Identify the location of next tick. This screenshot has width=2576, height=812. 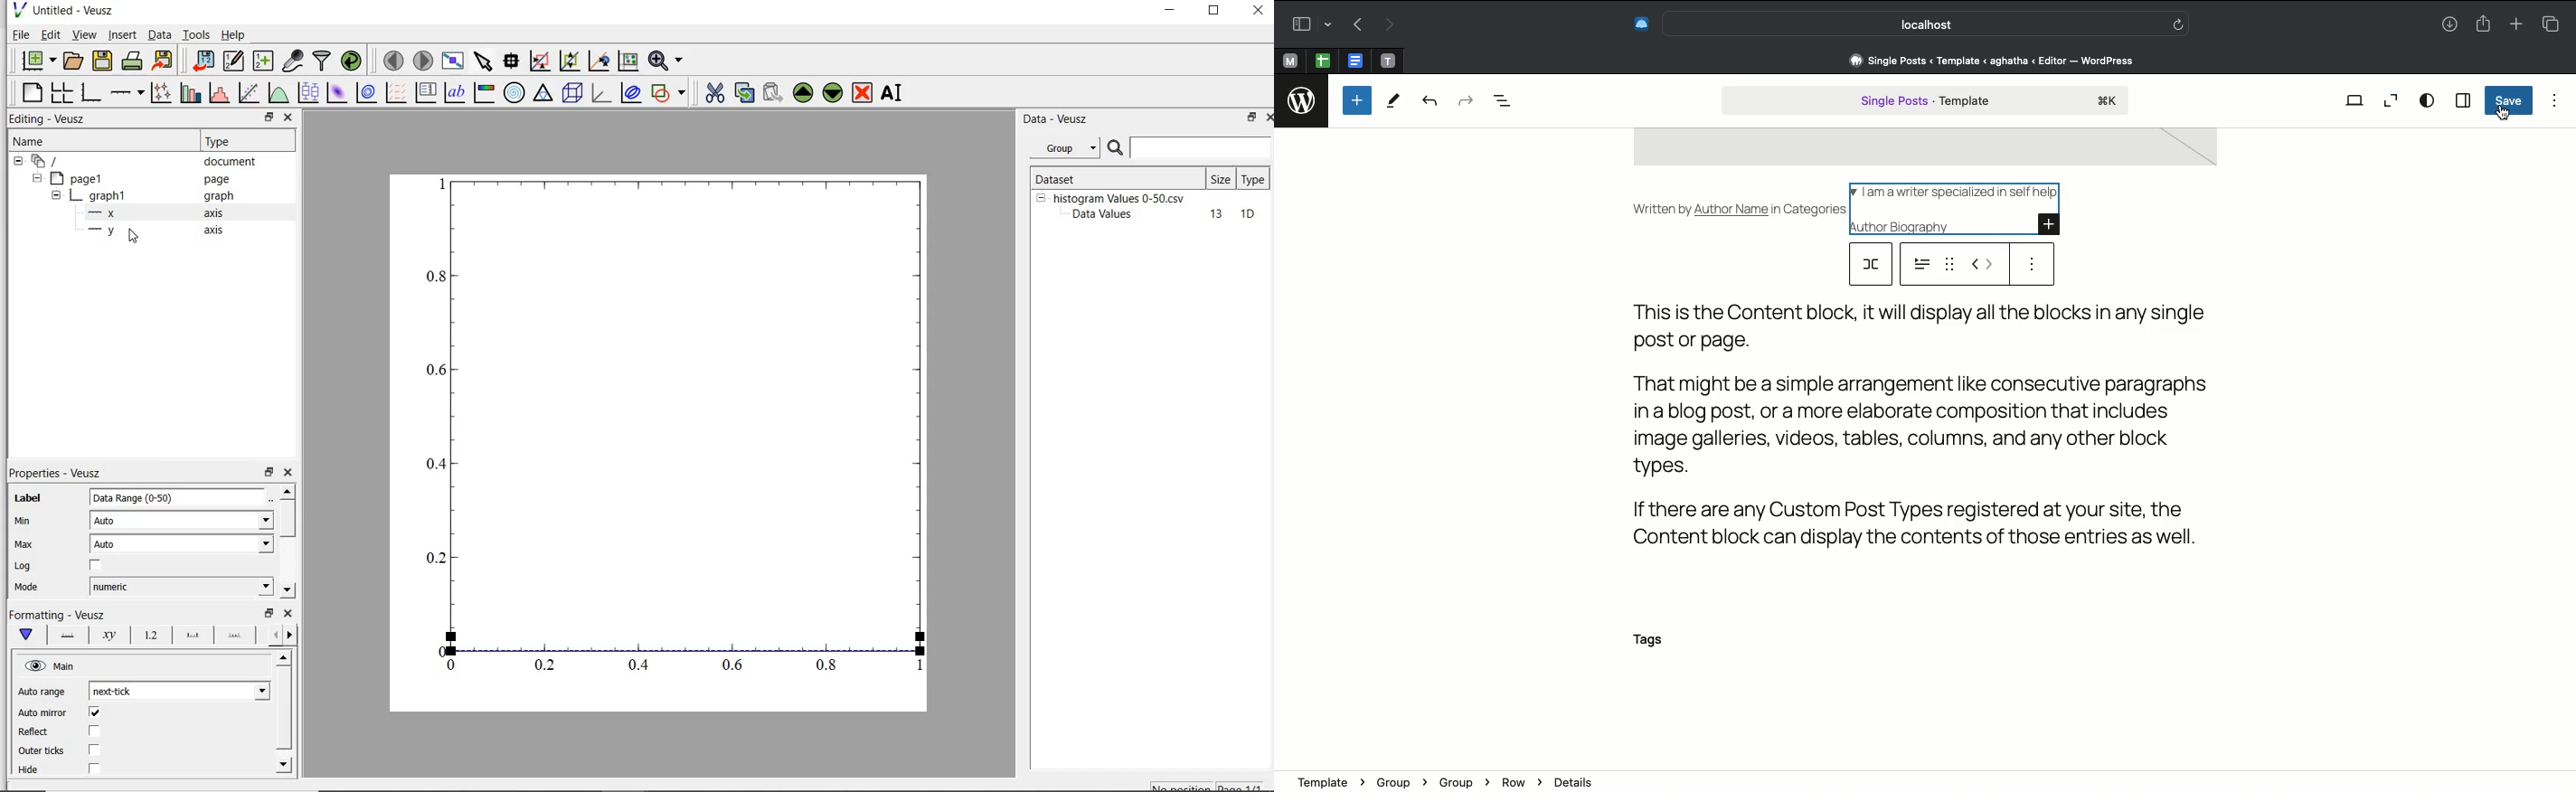
(179, 691).